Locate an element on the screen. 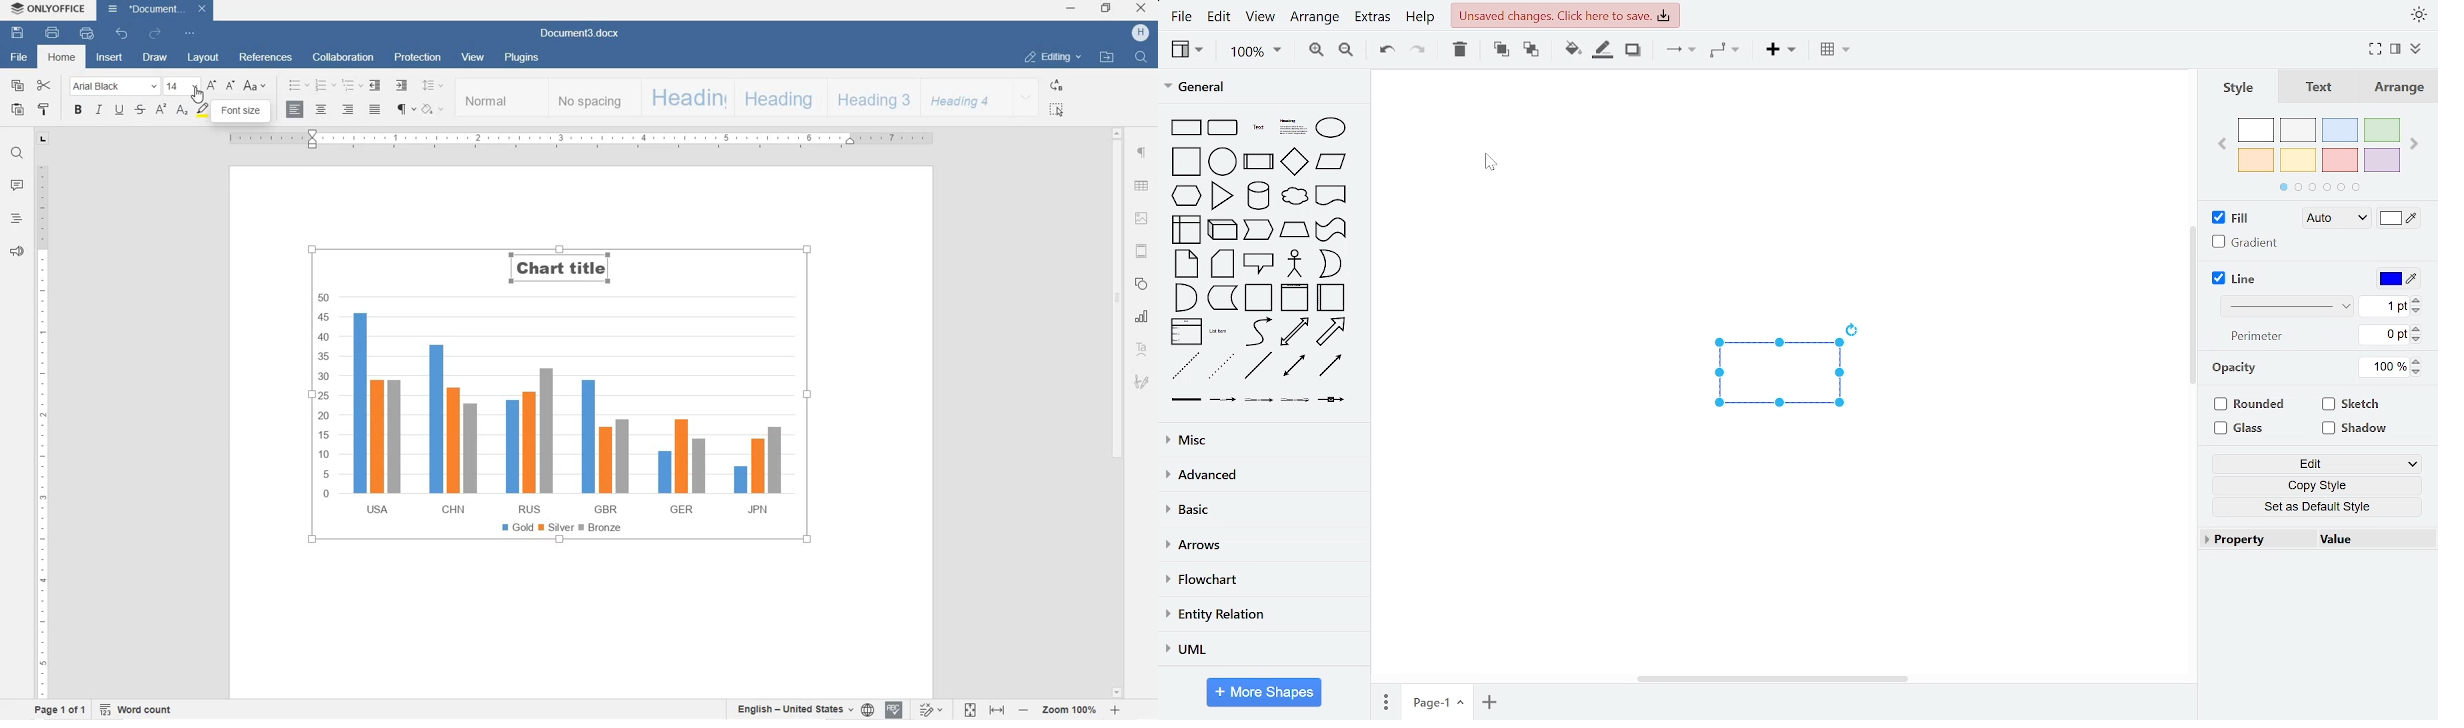 The width and height of the screenshot is (2464, 728). COLLABORATION is located at coordinates (342, 58).